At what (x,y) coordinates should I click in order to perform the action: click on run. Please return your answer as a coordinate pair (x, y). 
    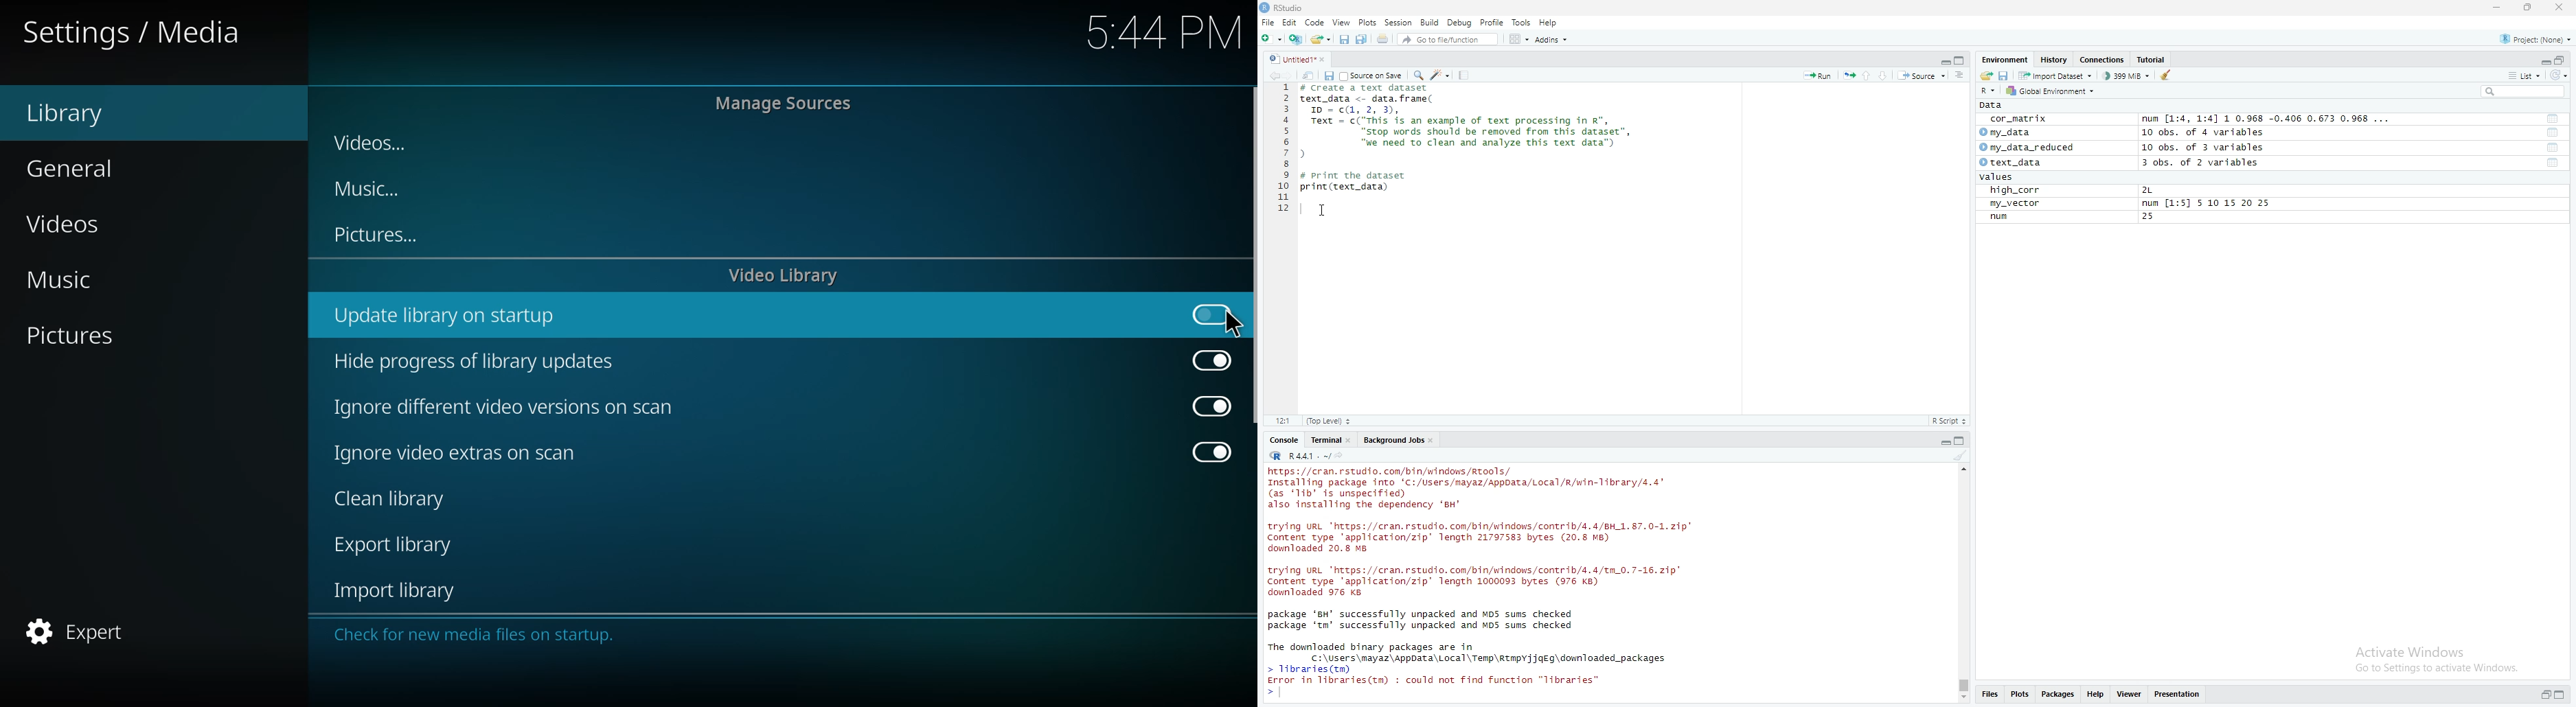
    Looking at the image, I should click on (1817, 76).